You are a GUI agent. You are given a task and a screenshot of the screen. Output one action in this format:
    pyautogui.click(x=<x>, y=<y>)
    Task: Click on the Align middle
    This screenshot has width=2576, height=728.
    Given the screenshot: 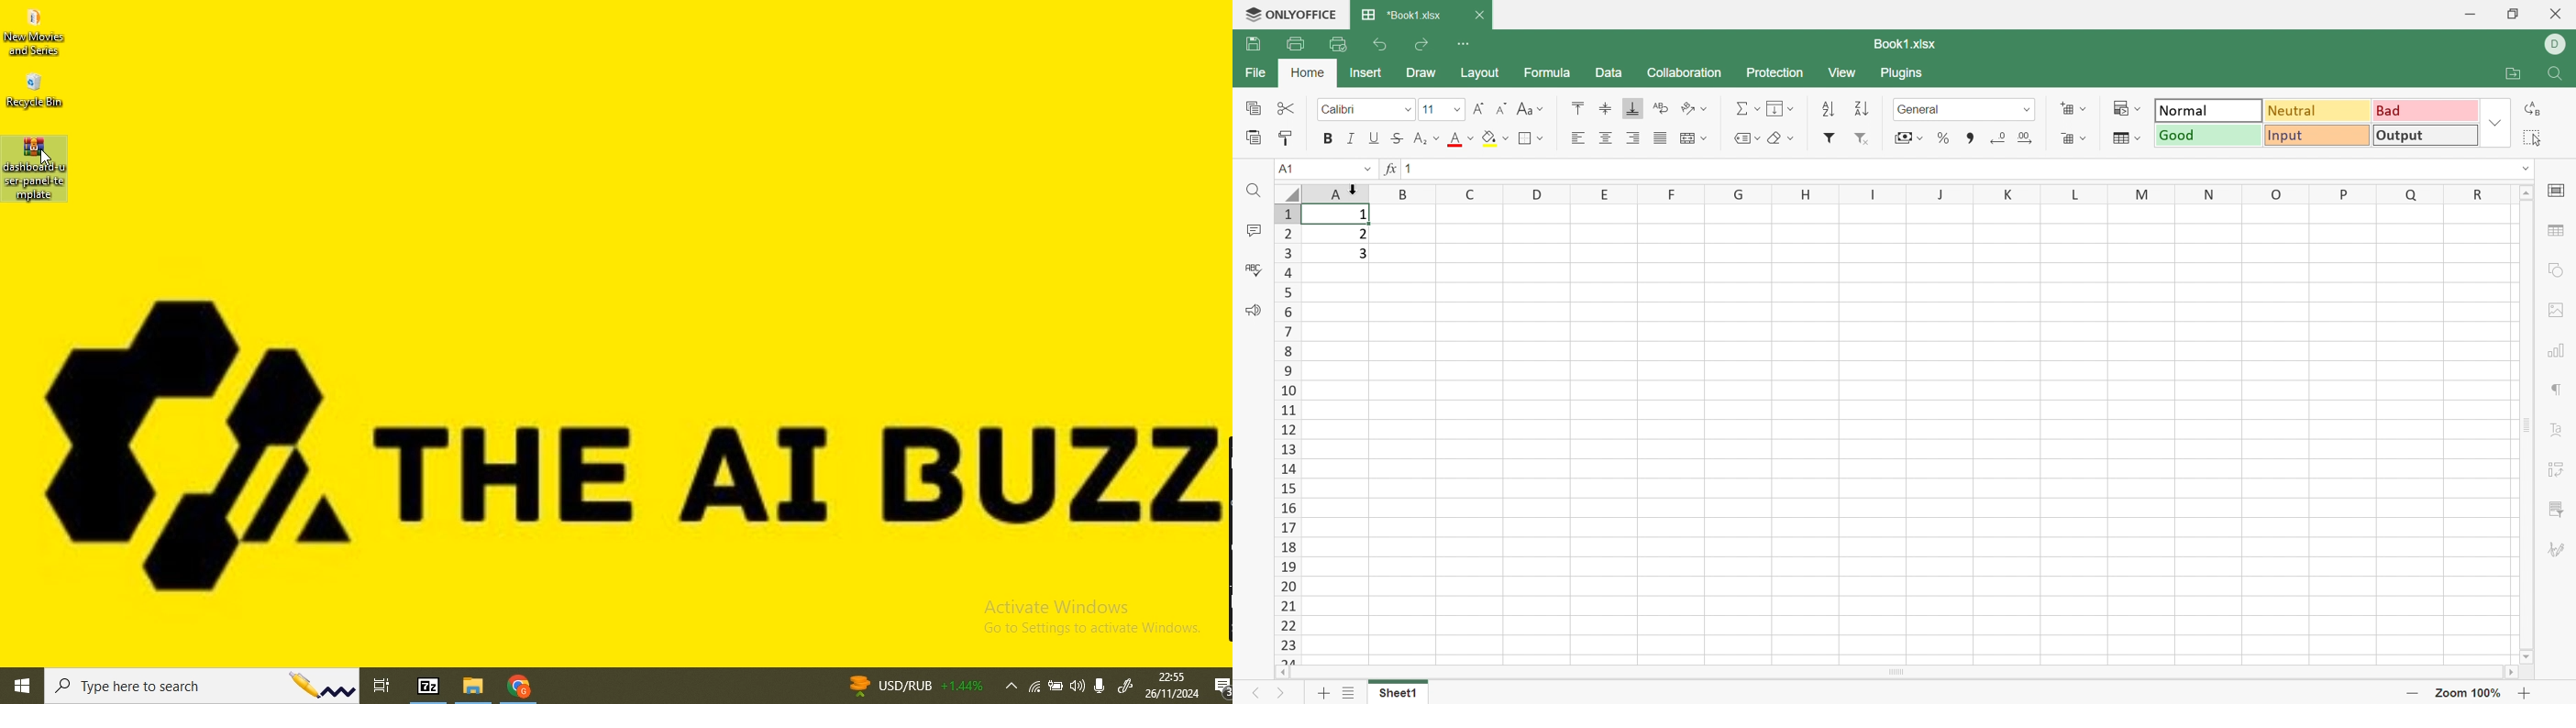 What is the action you would take?
    pyautogui.click(x=1606, y=110)
    